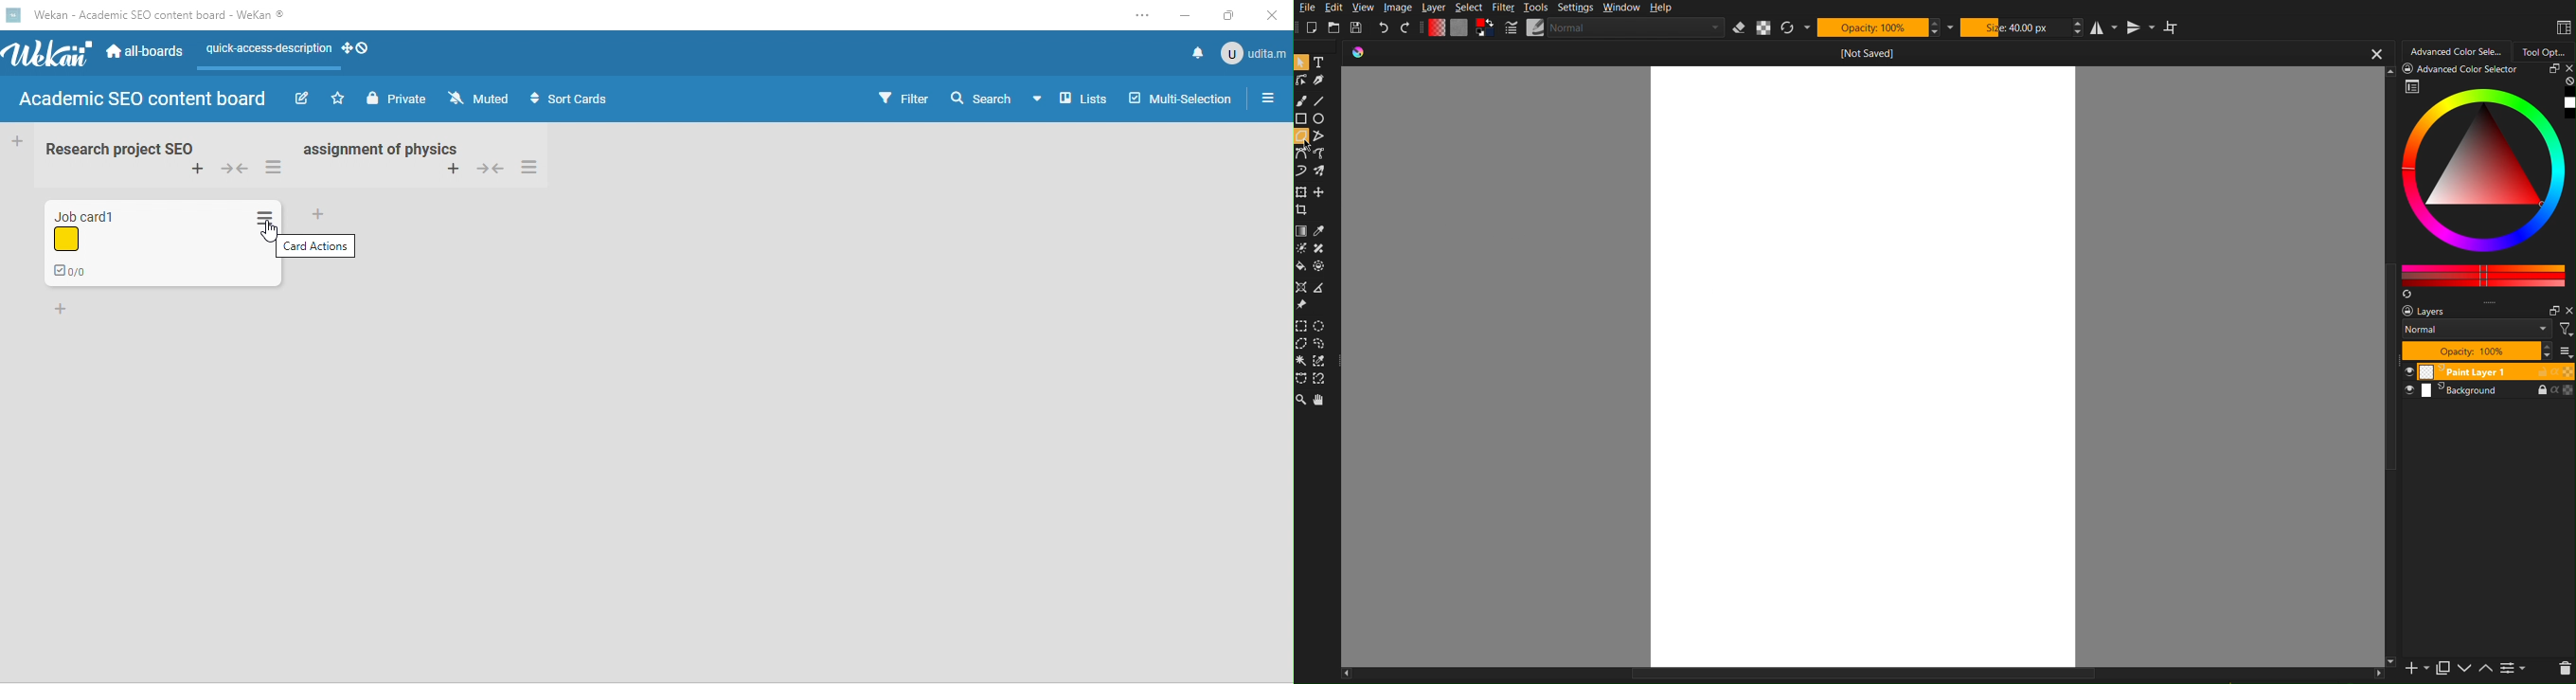 The width and height of the screenshot is (2576, 700). Describe the element at coordinates (1324, 154) in the screenshot. I see `freehand path tool` at that location.